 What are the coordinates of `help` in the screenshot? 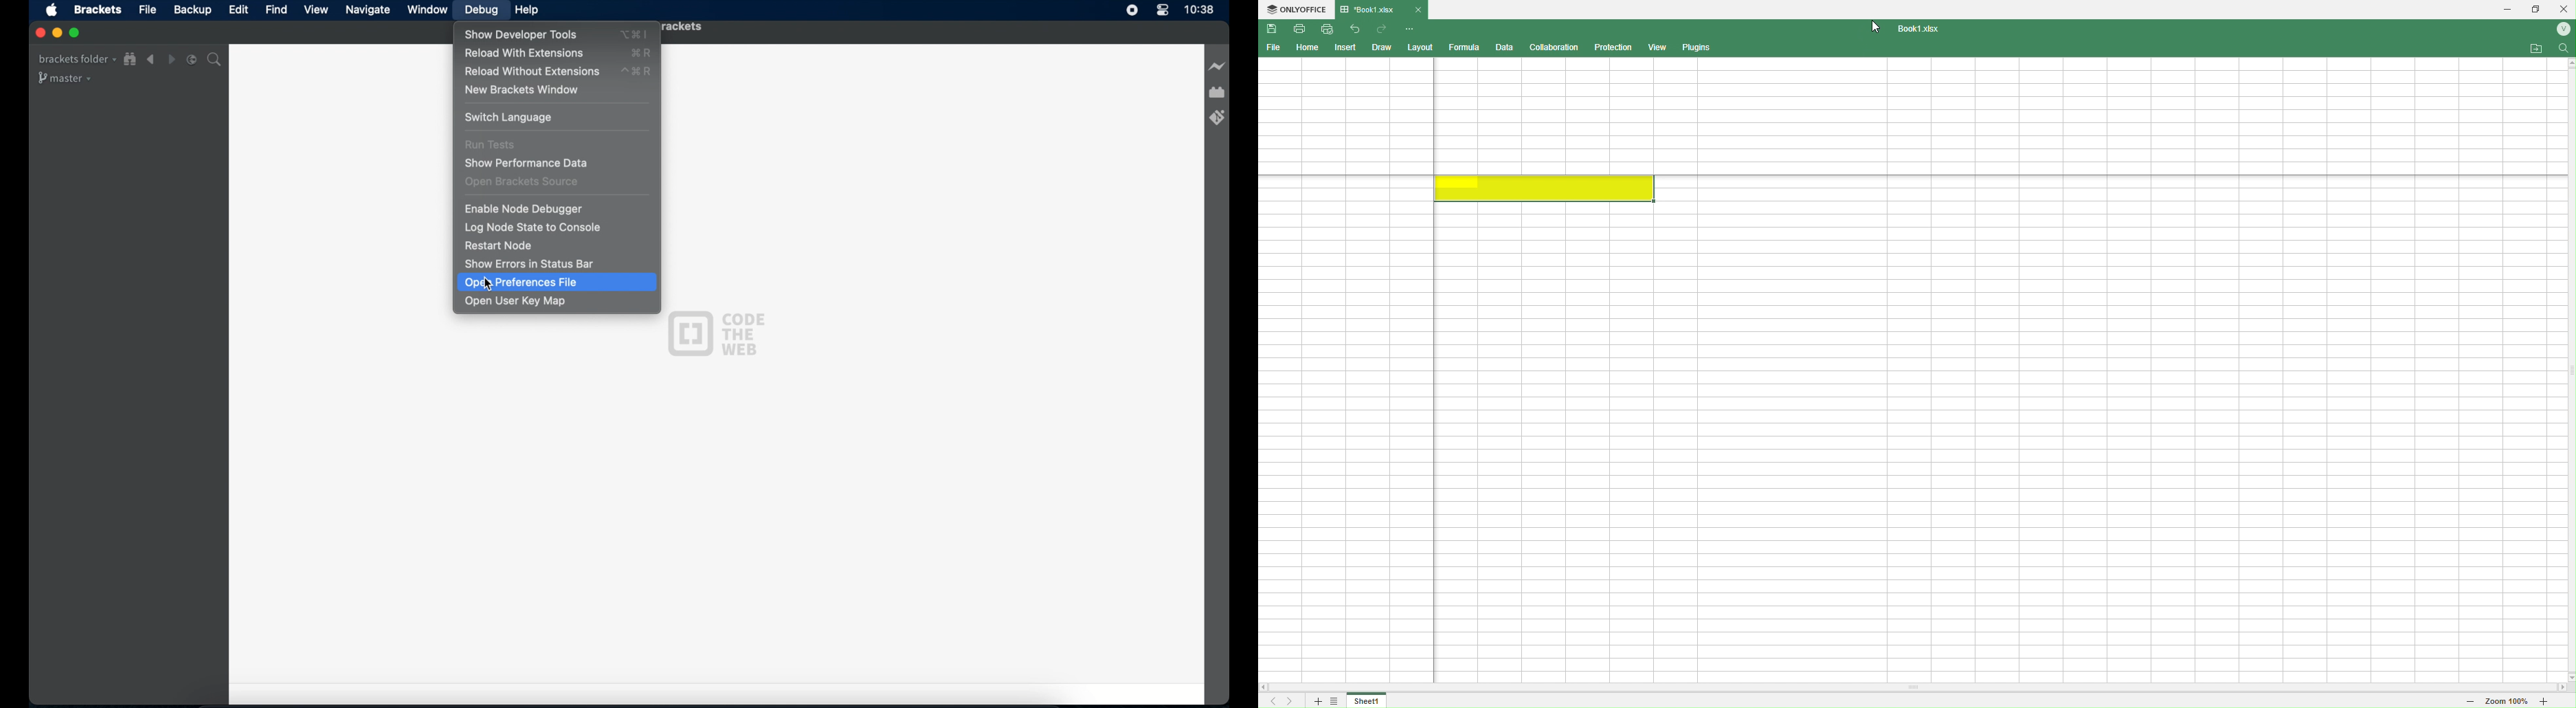 It's located at (527, 11).